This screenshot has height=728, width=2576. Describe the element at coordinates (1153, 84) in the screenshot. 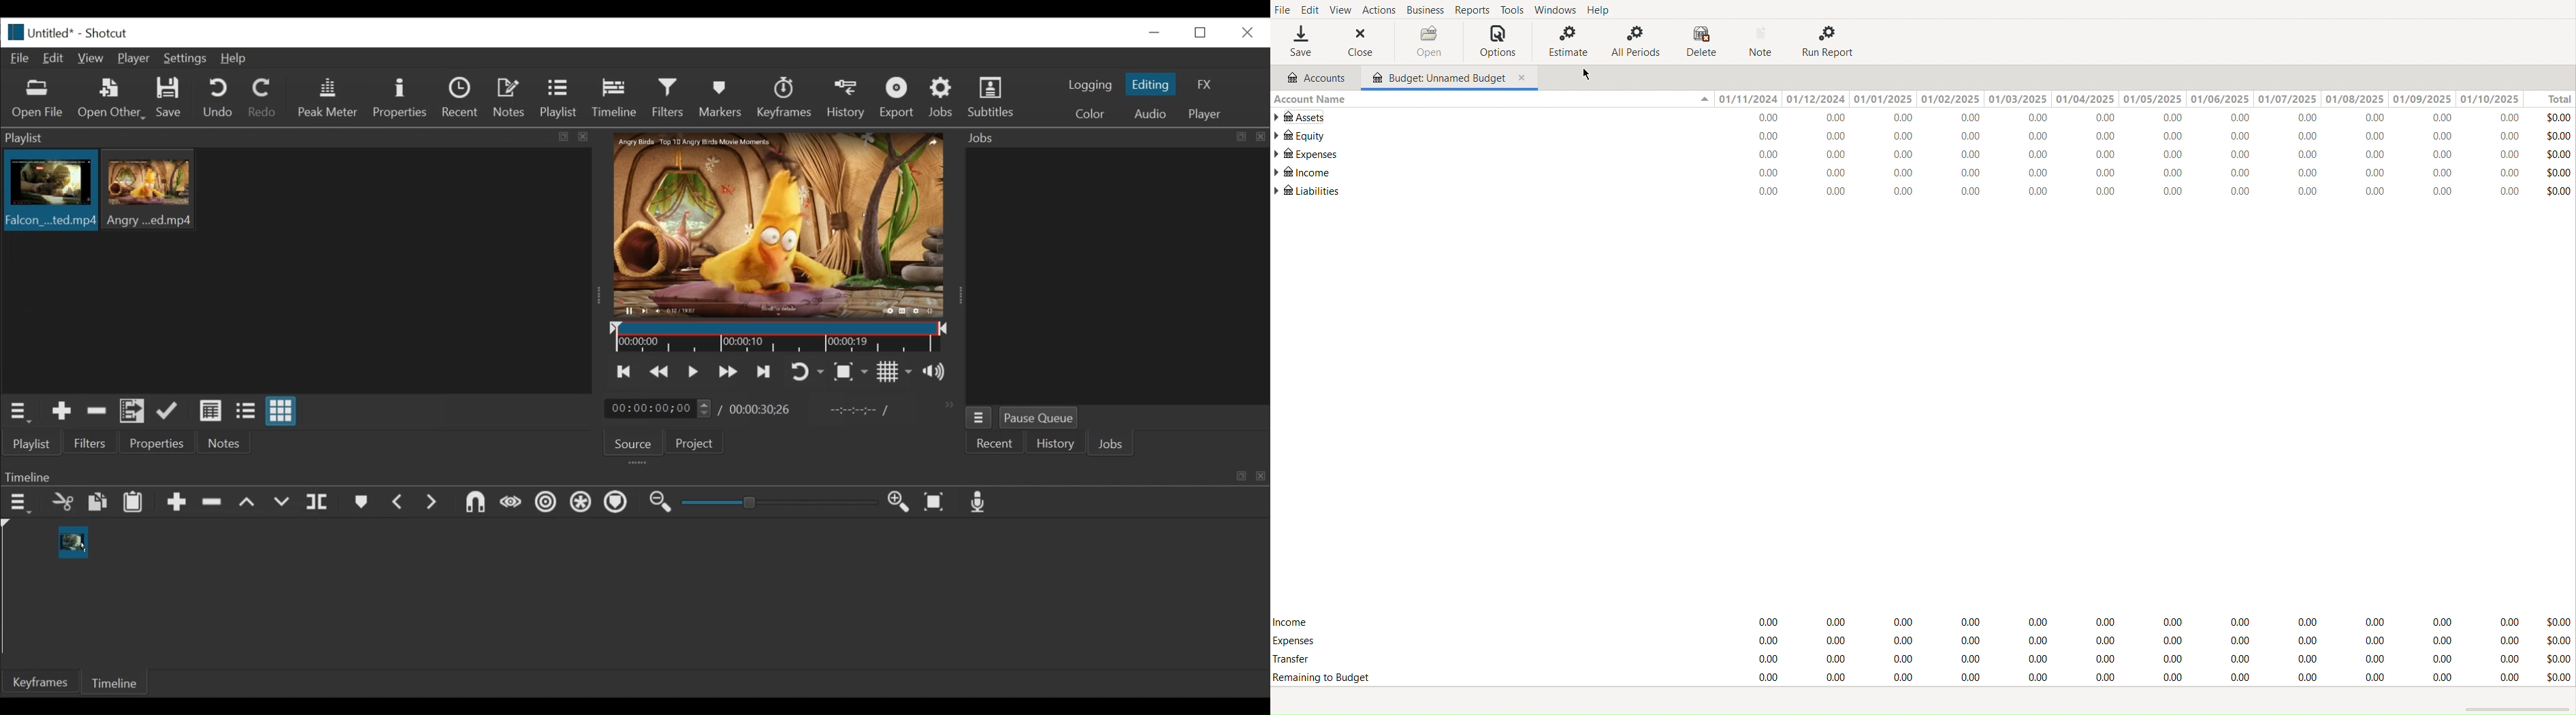

I see `Editing` at that location.